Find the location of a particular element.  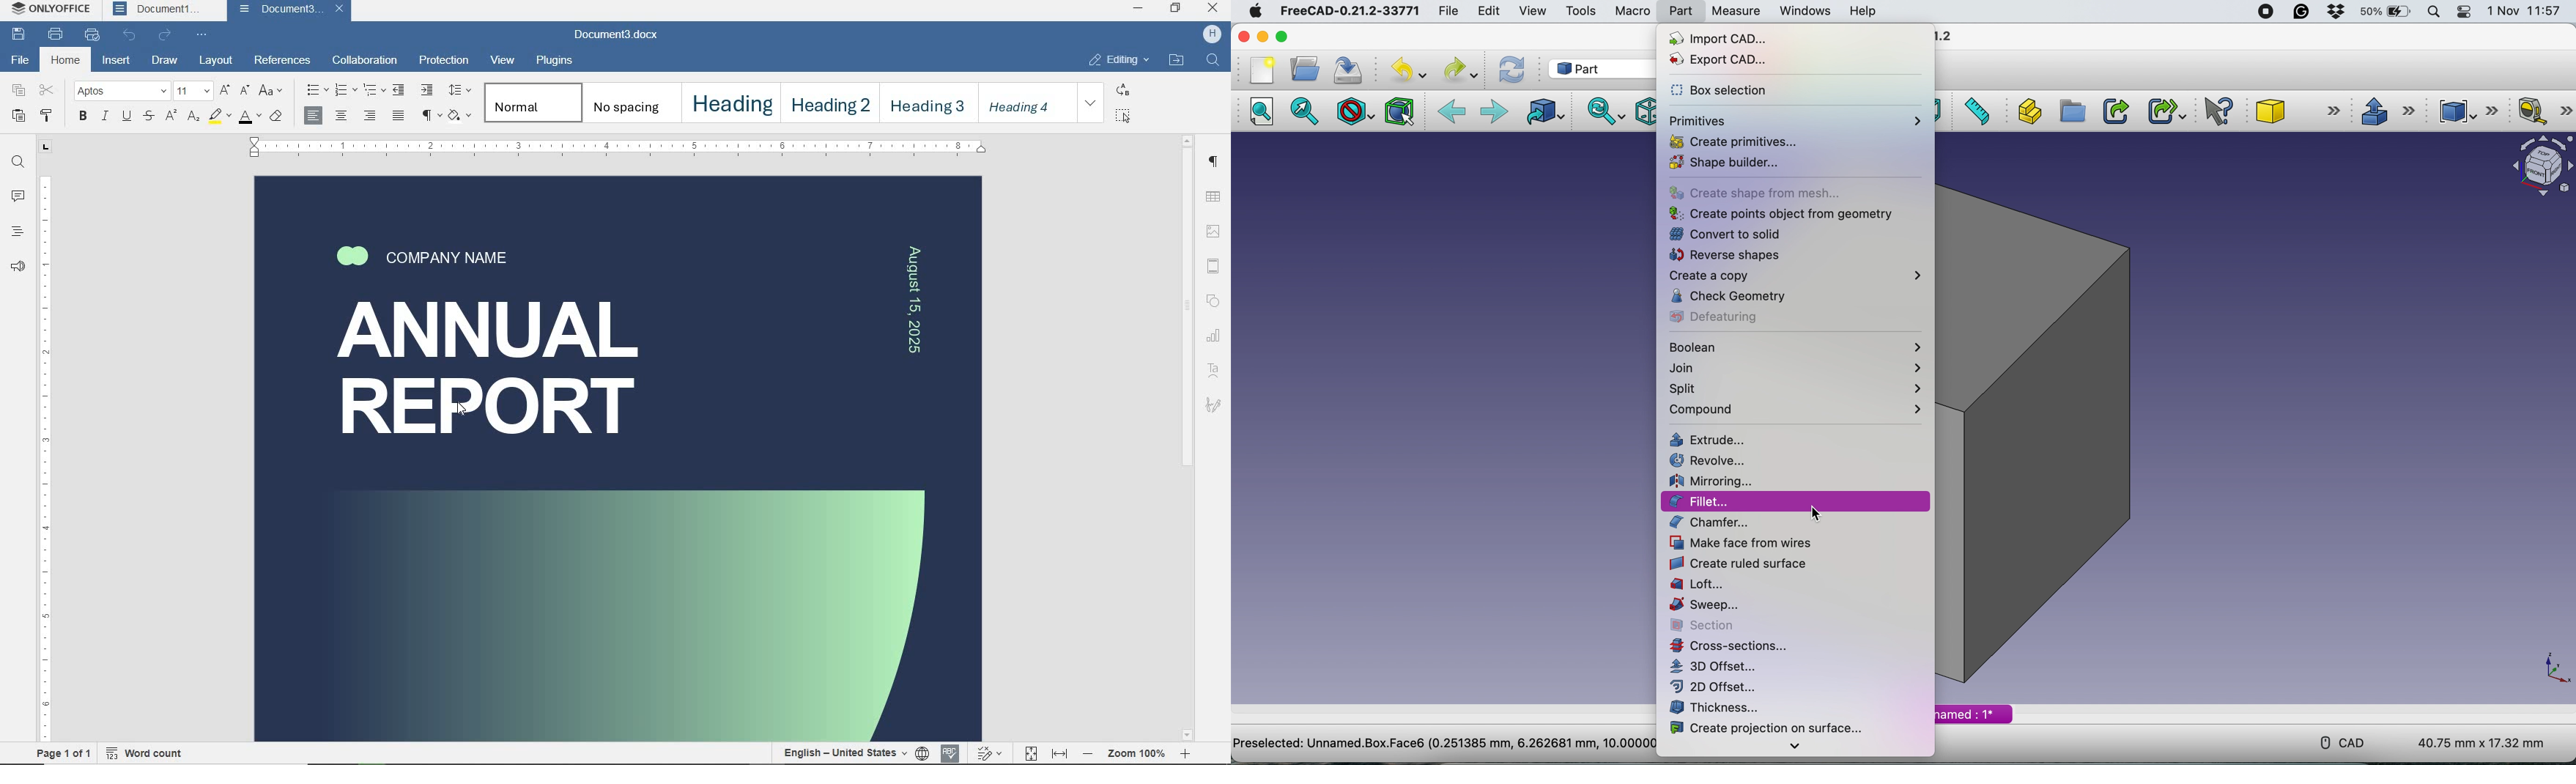

control center is located at coordinates (2466, 12).